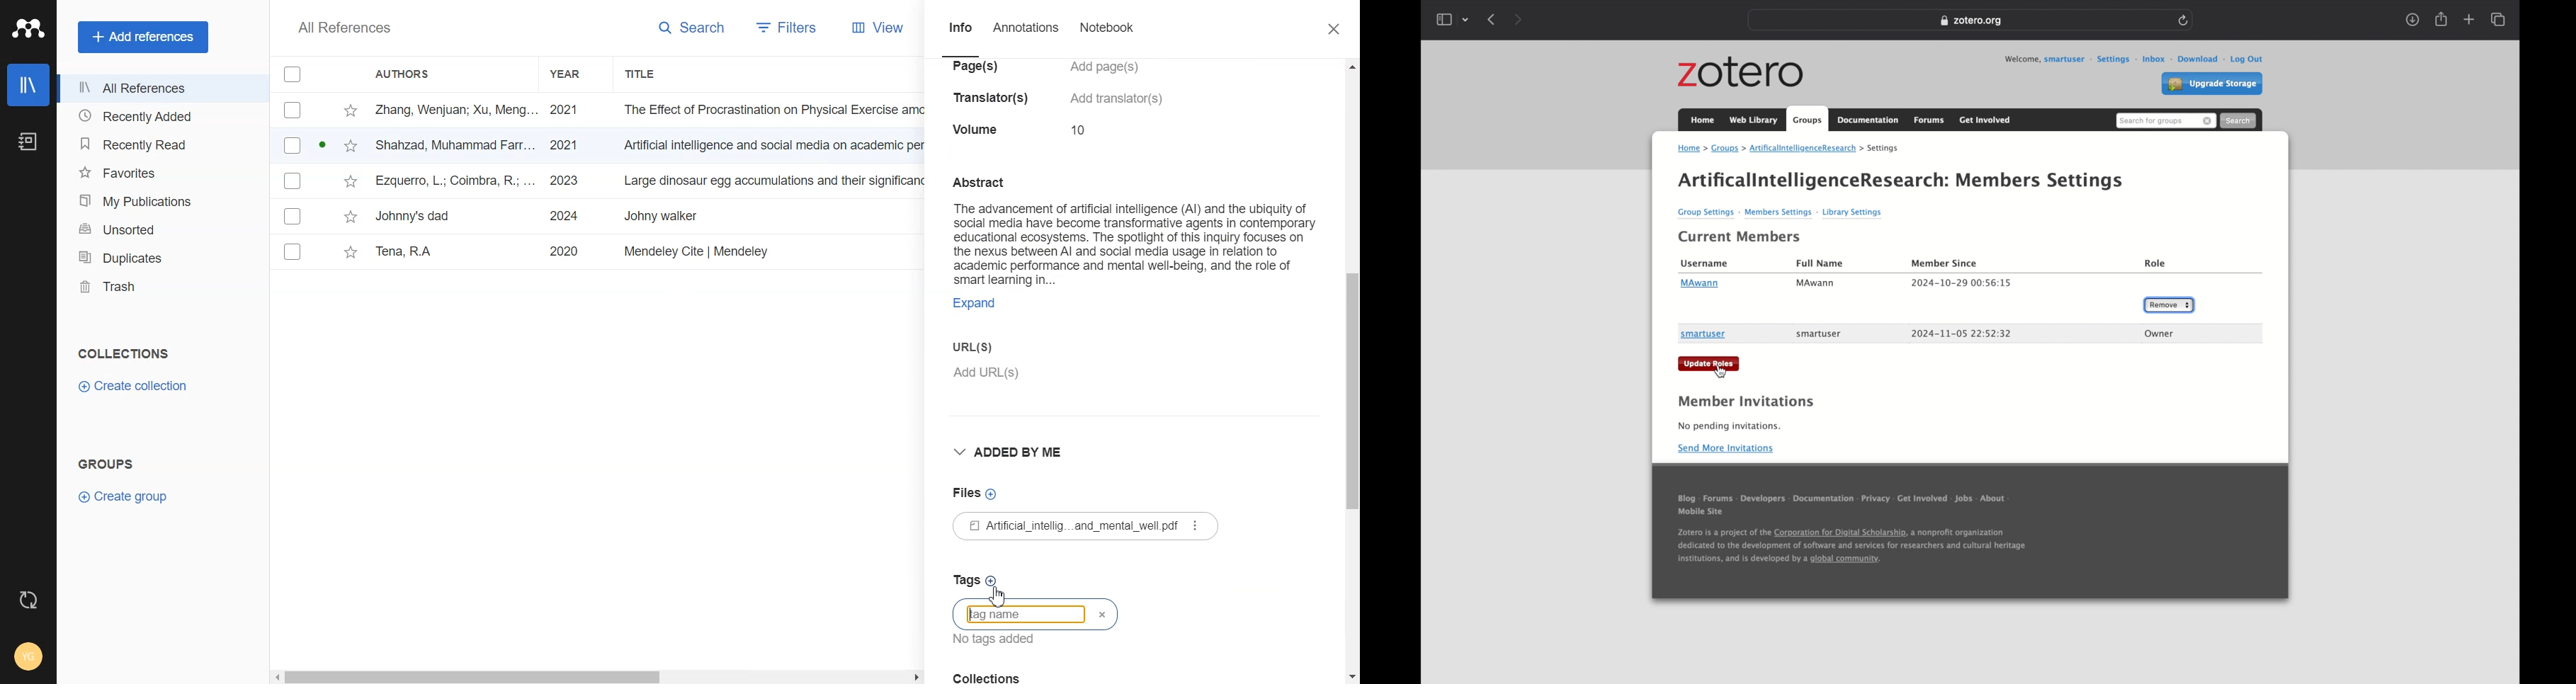 The image size is (2576, 700). I want to click on File, so click(595, 217).